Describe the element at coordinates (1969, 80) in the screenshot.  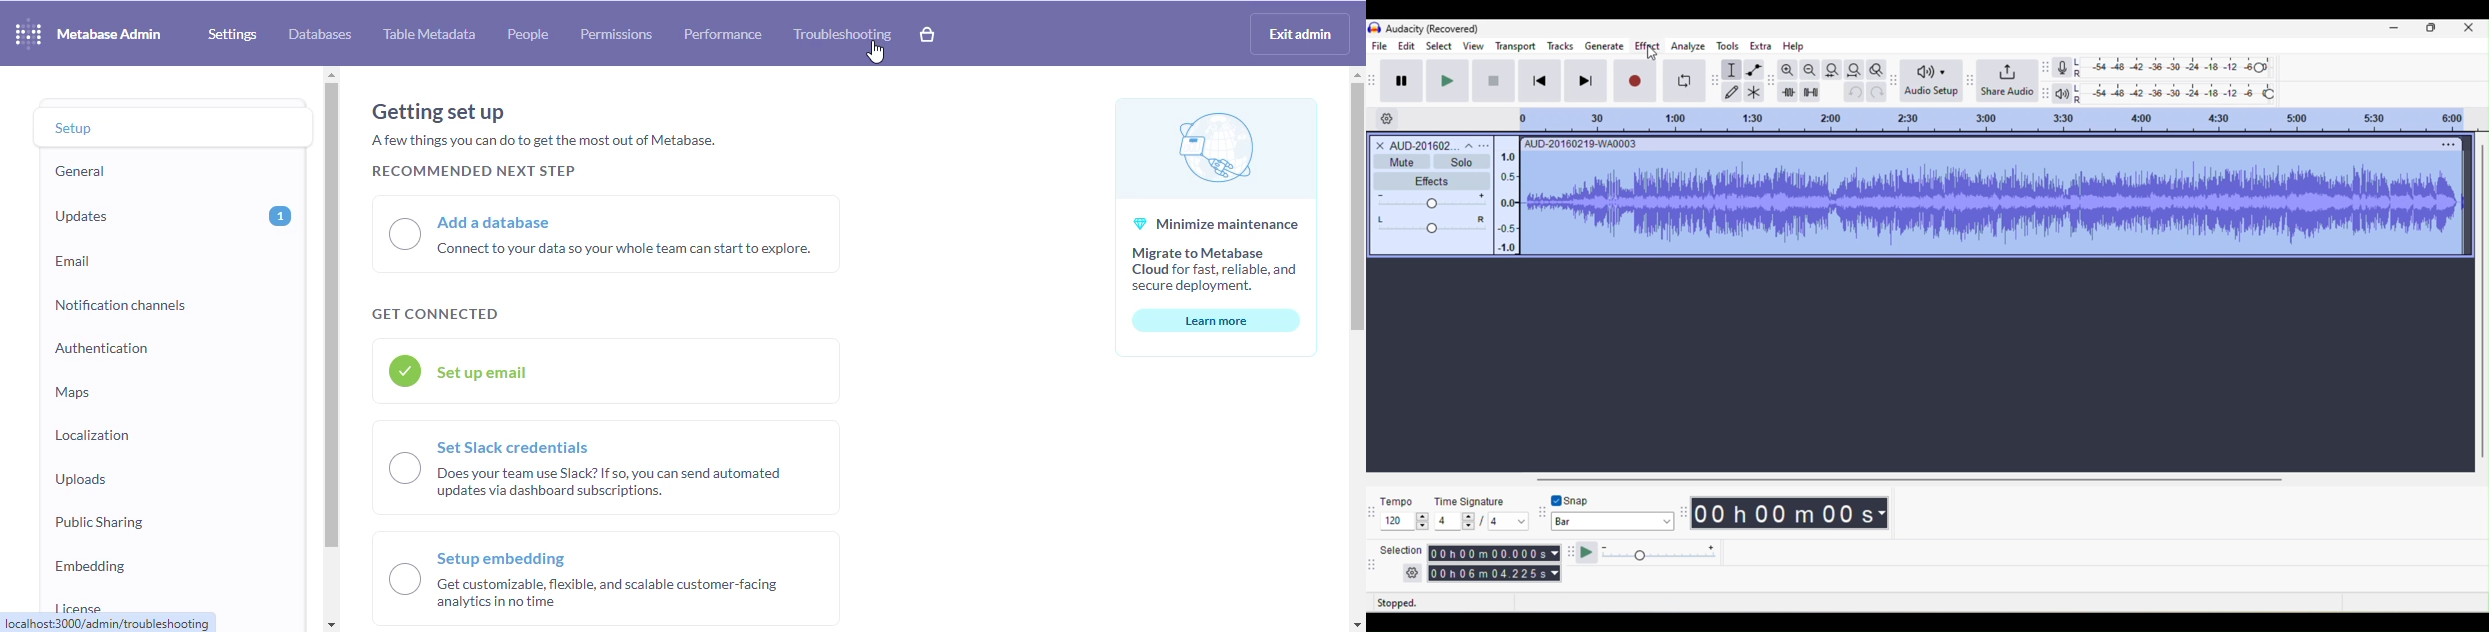
I see `audacity share audio` at that location.